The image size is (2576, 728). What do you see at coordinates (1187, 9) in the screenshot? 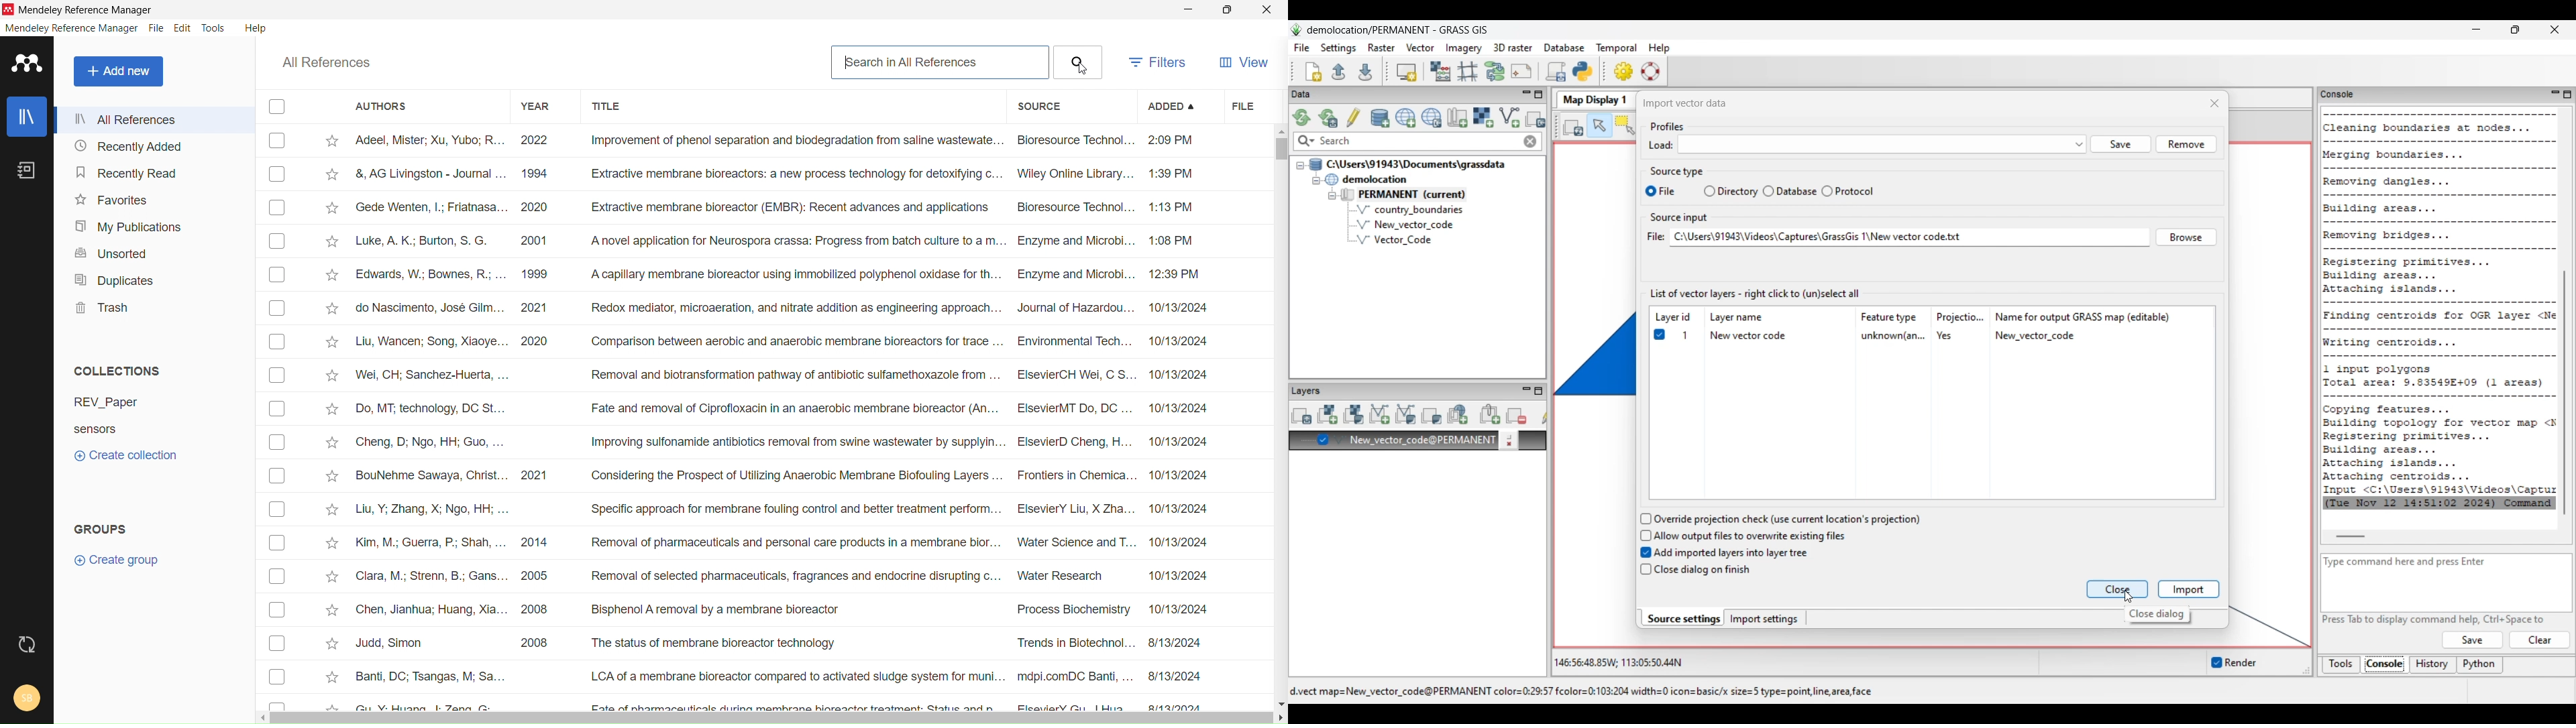
I see `minimize` at bounding box center [1187, 9].